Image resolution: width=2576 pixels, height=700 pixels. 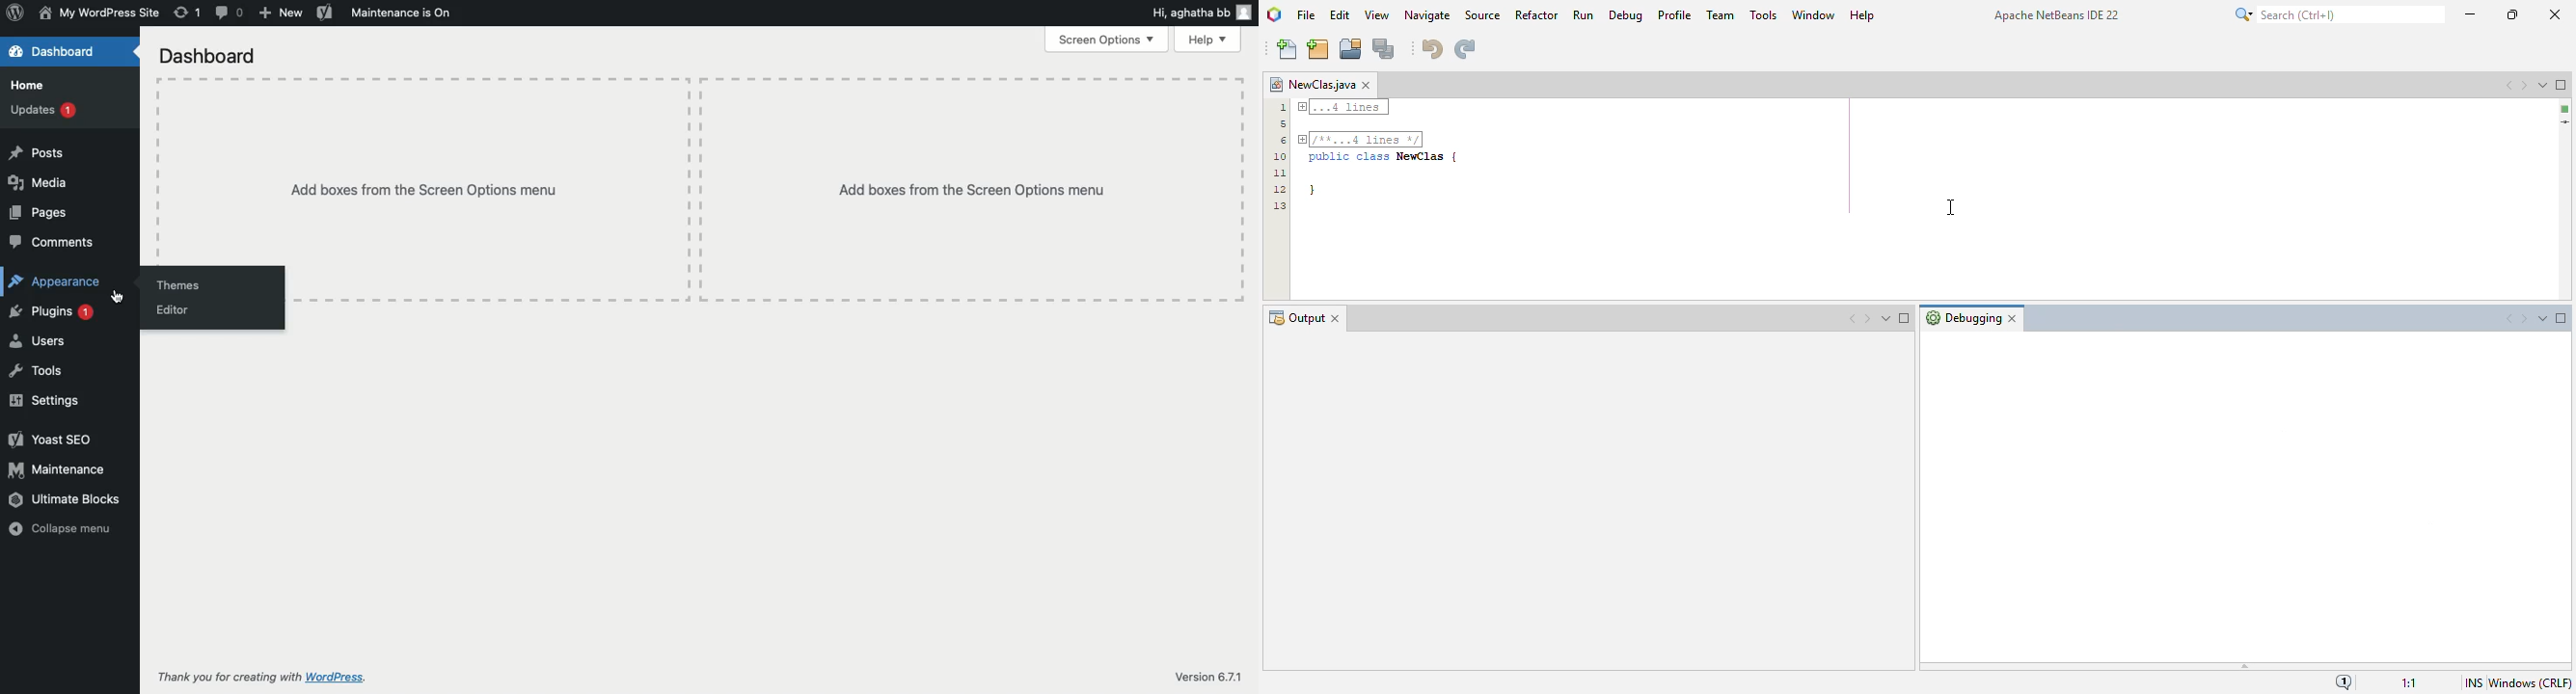 What do you see at coordinates (34, 86) in the screenshot?
I see `Home` at bounding box center [34, 86].